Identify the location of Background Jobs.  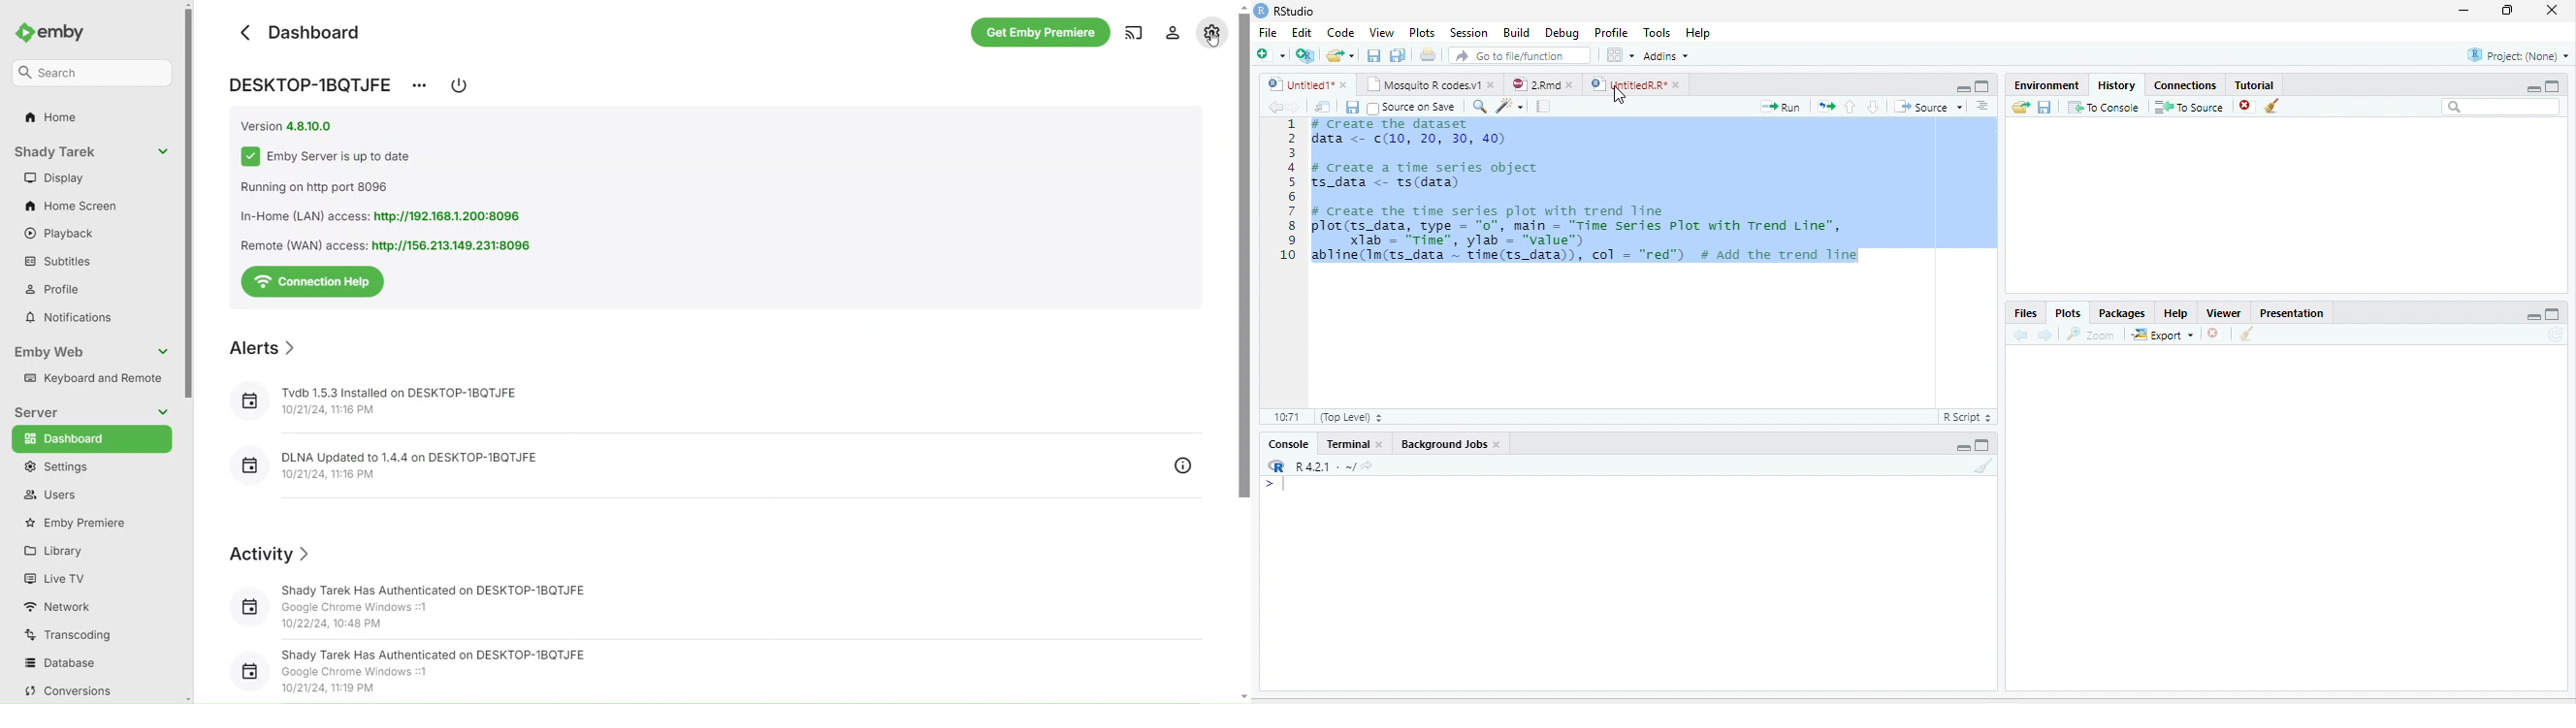
(1442, 444).